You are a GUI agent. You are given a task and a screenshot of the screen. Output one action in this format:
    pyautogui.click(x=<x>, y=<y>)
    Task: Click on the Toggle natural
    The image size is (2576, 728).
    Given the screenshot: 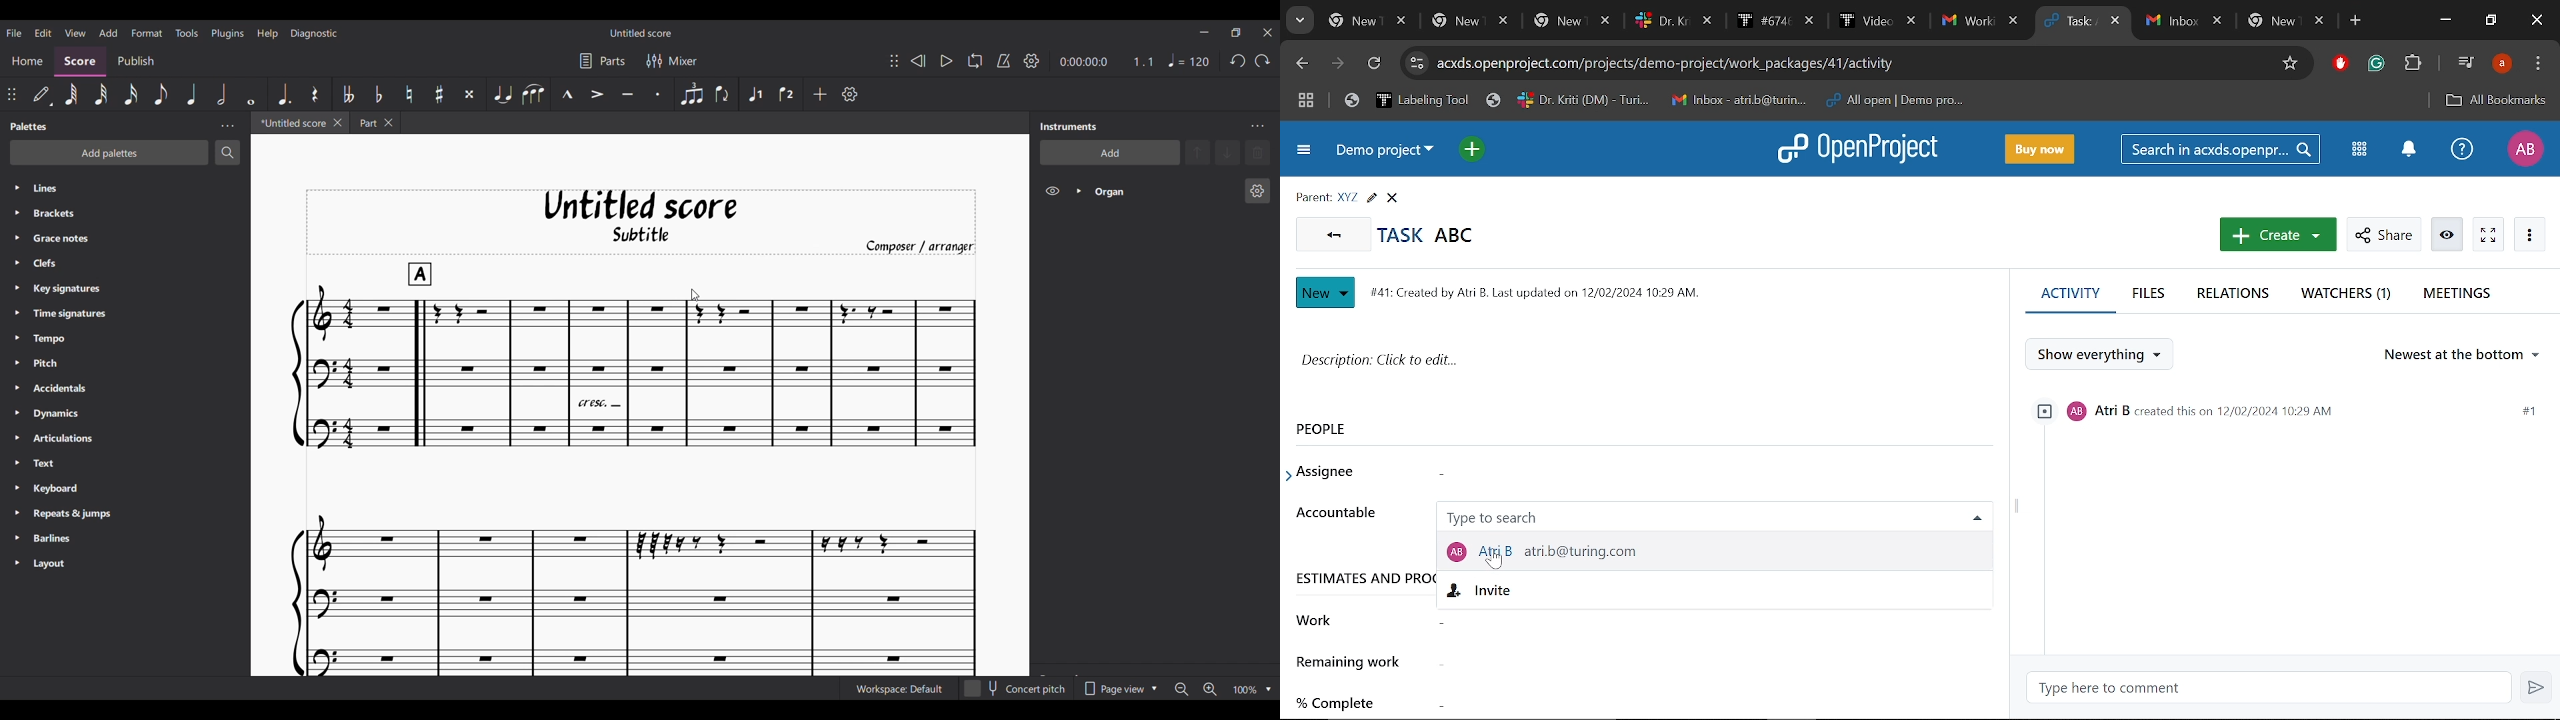 What is the action you would take?
    pyautogui.click(x=409, y=95)
    